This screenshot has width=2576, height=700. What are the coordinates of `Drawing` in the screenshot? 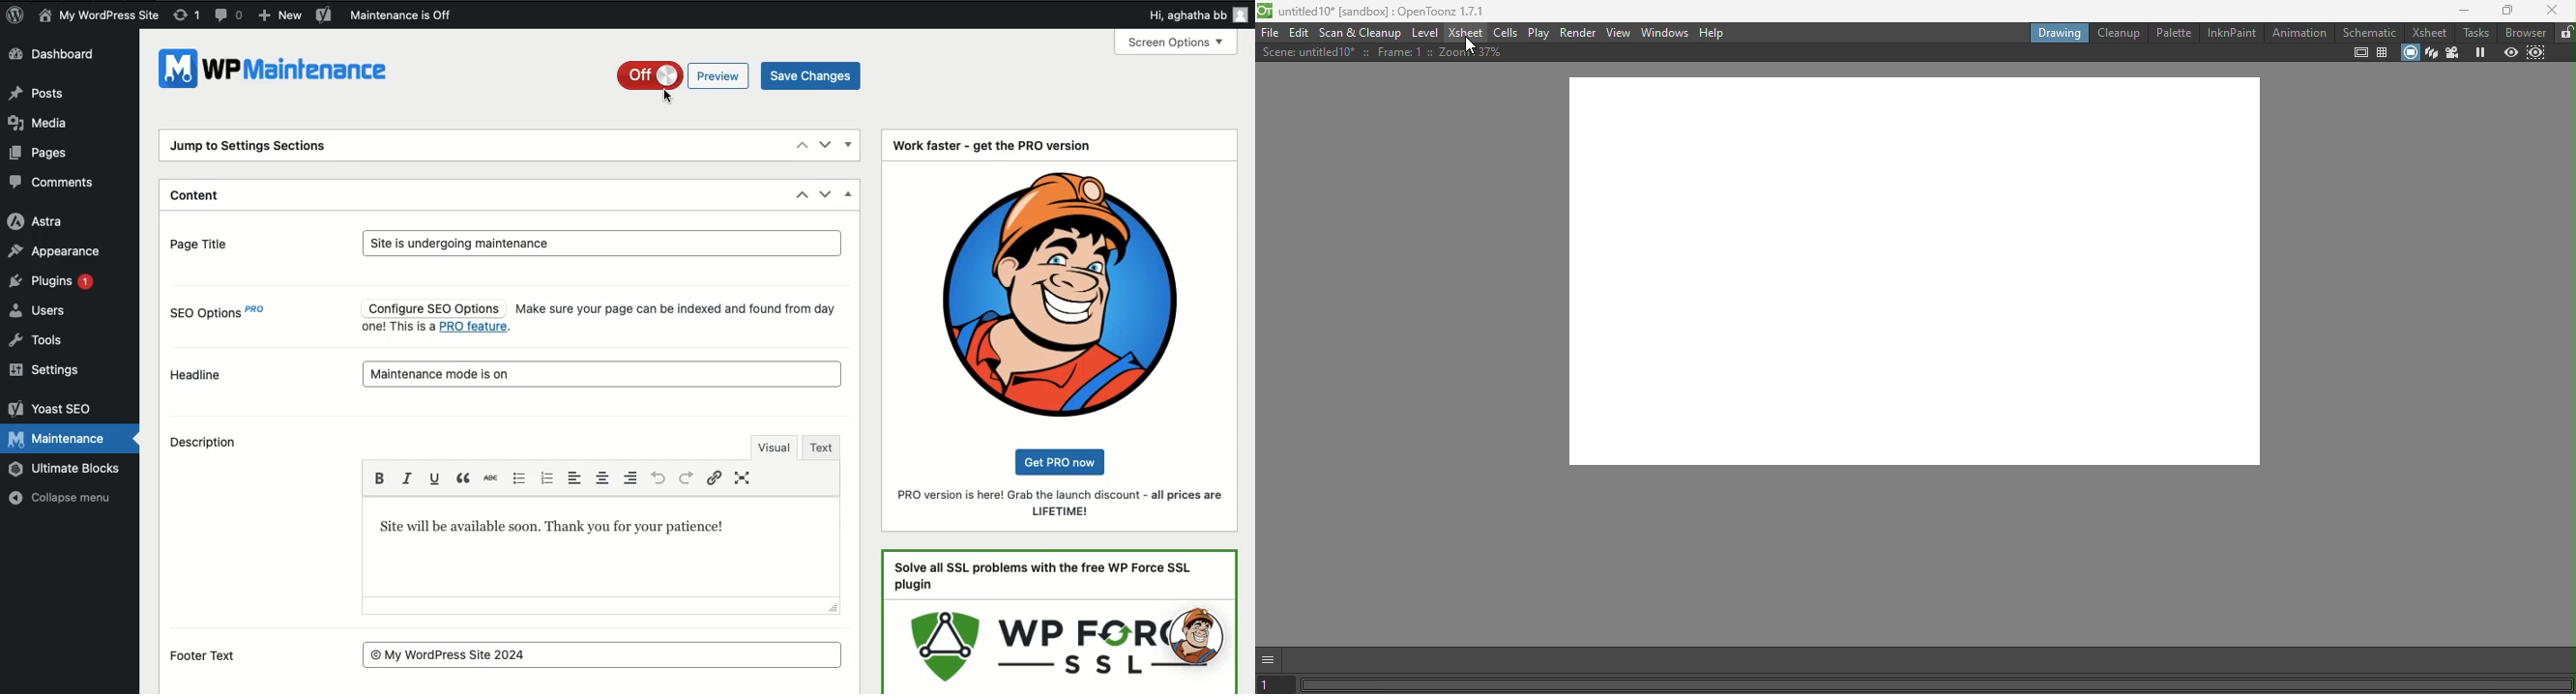 It's located at (2058, 32).